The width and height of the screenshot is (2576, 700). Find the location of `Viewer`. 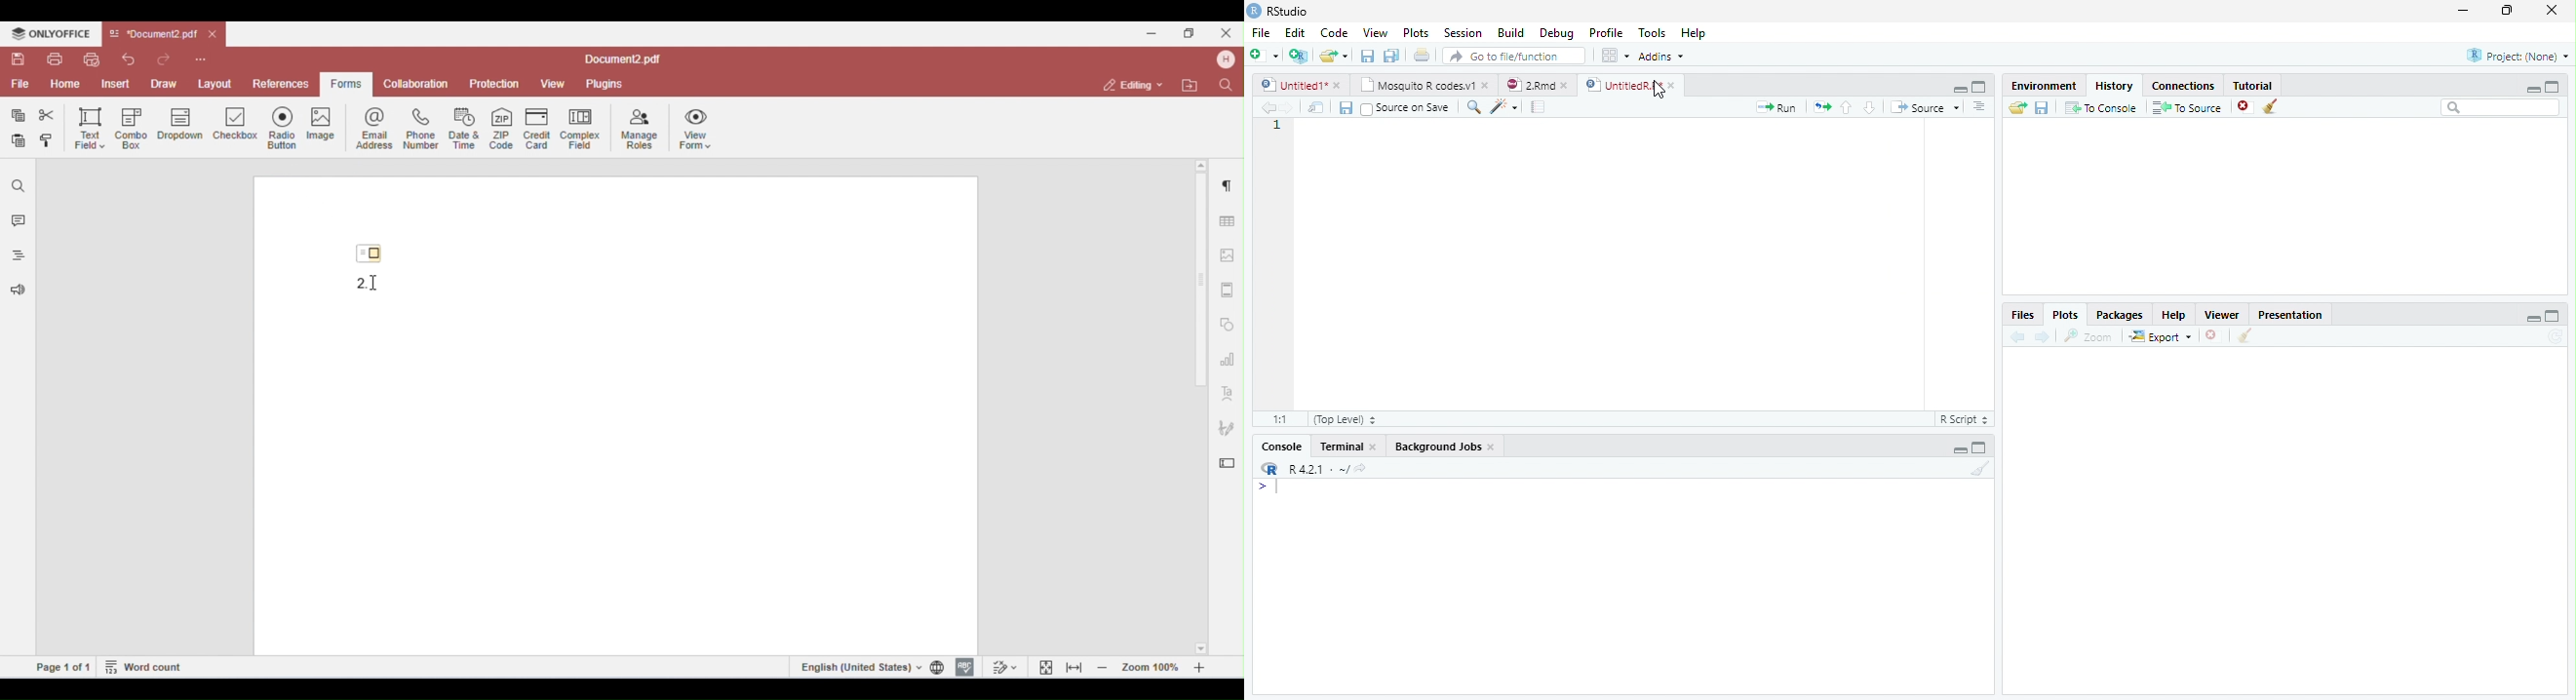

Viewer is located at coordinates (2224, 314).